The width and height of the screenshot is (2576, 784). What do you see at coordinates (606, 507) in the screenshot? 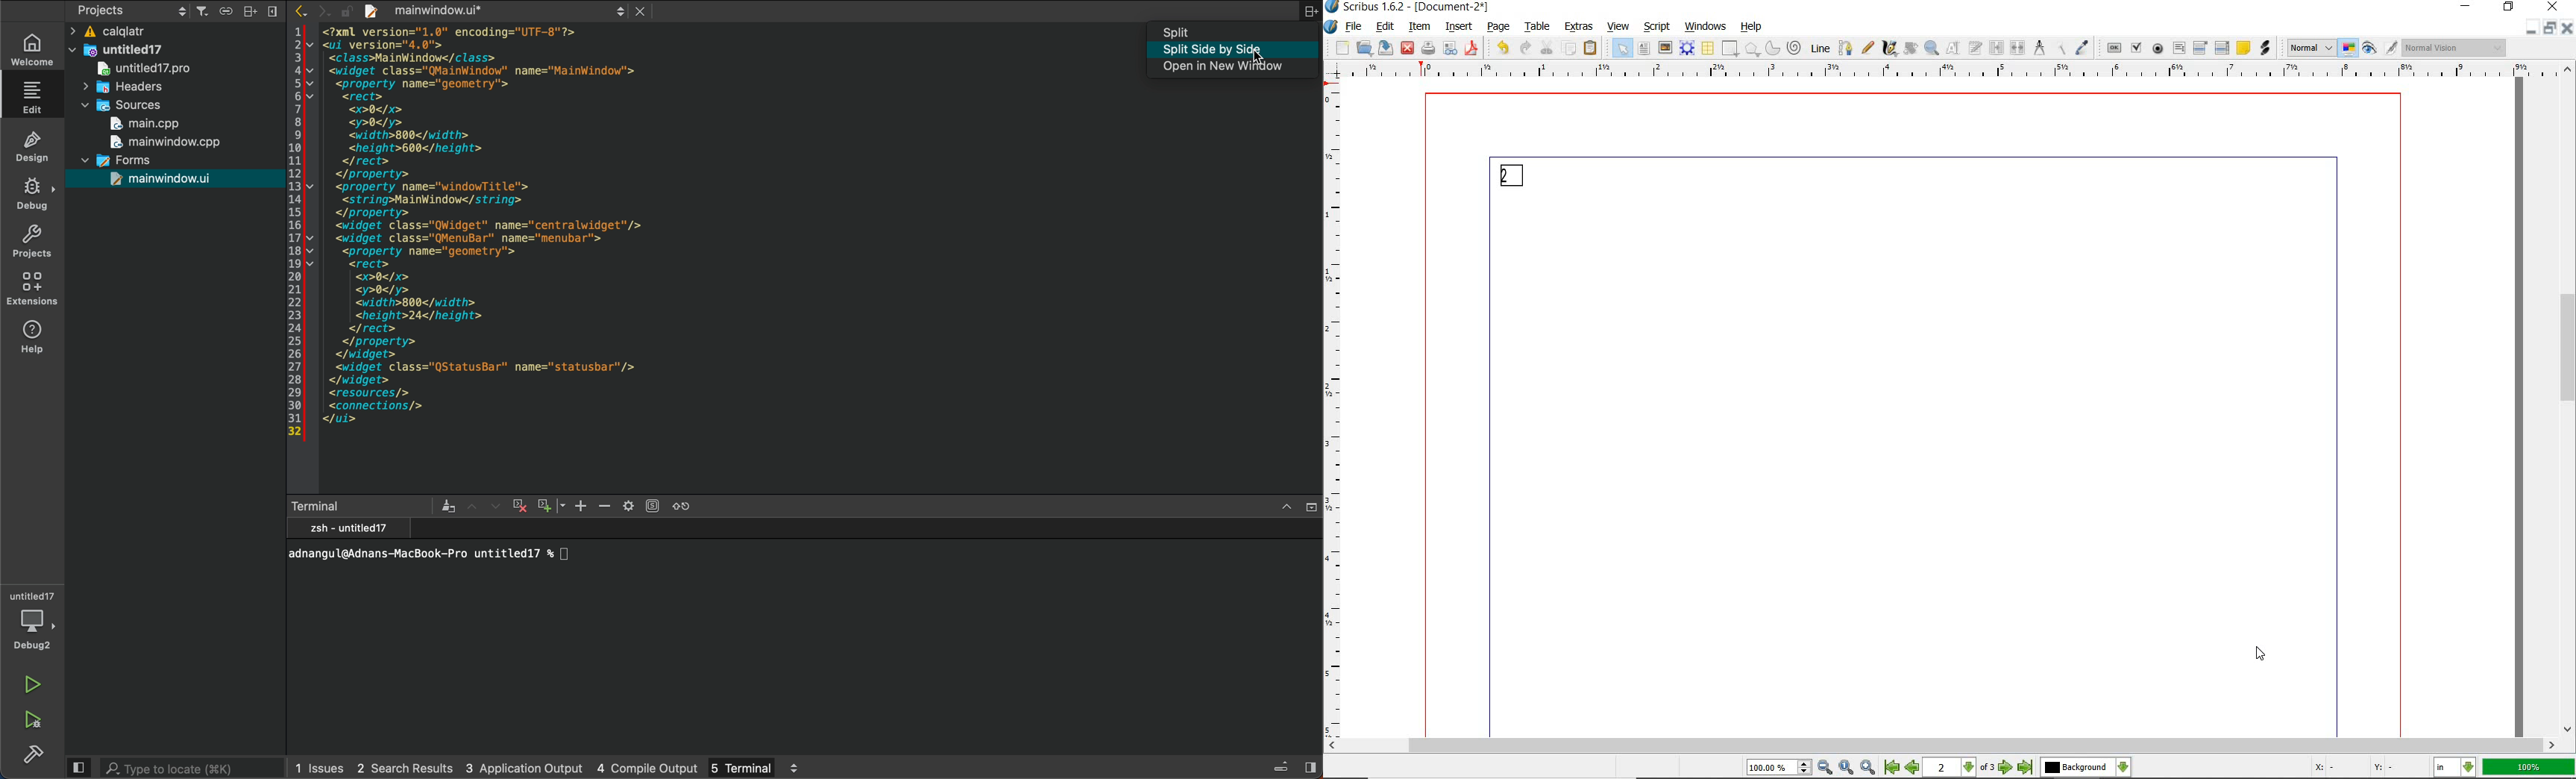
I see `zoom out` at bounding box center [606, 507].